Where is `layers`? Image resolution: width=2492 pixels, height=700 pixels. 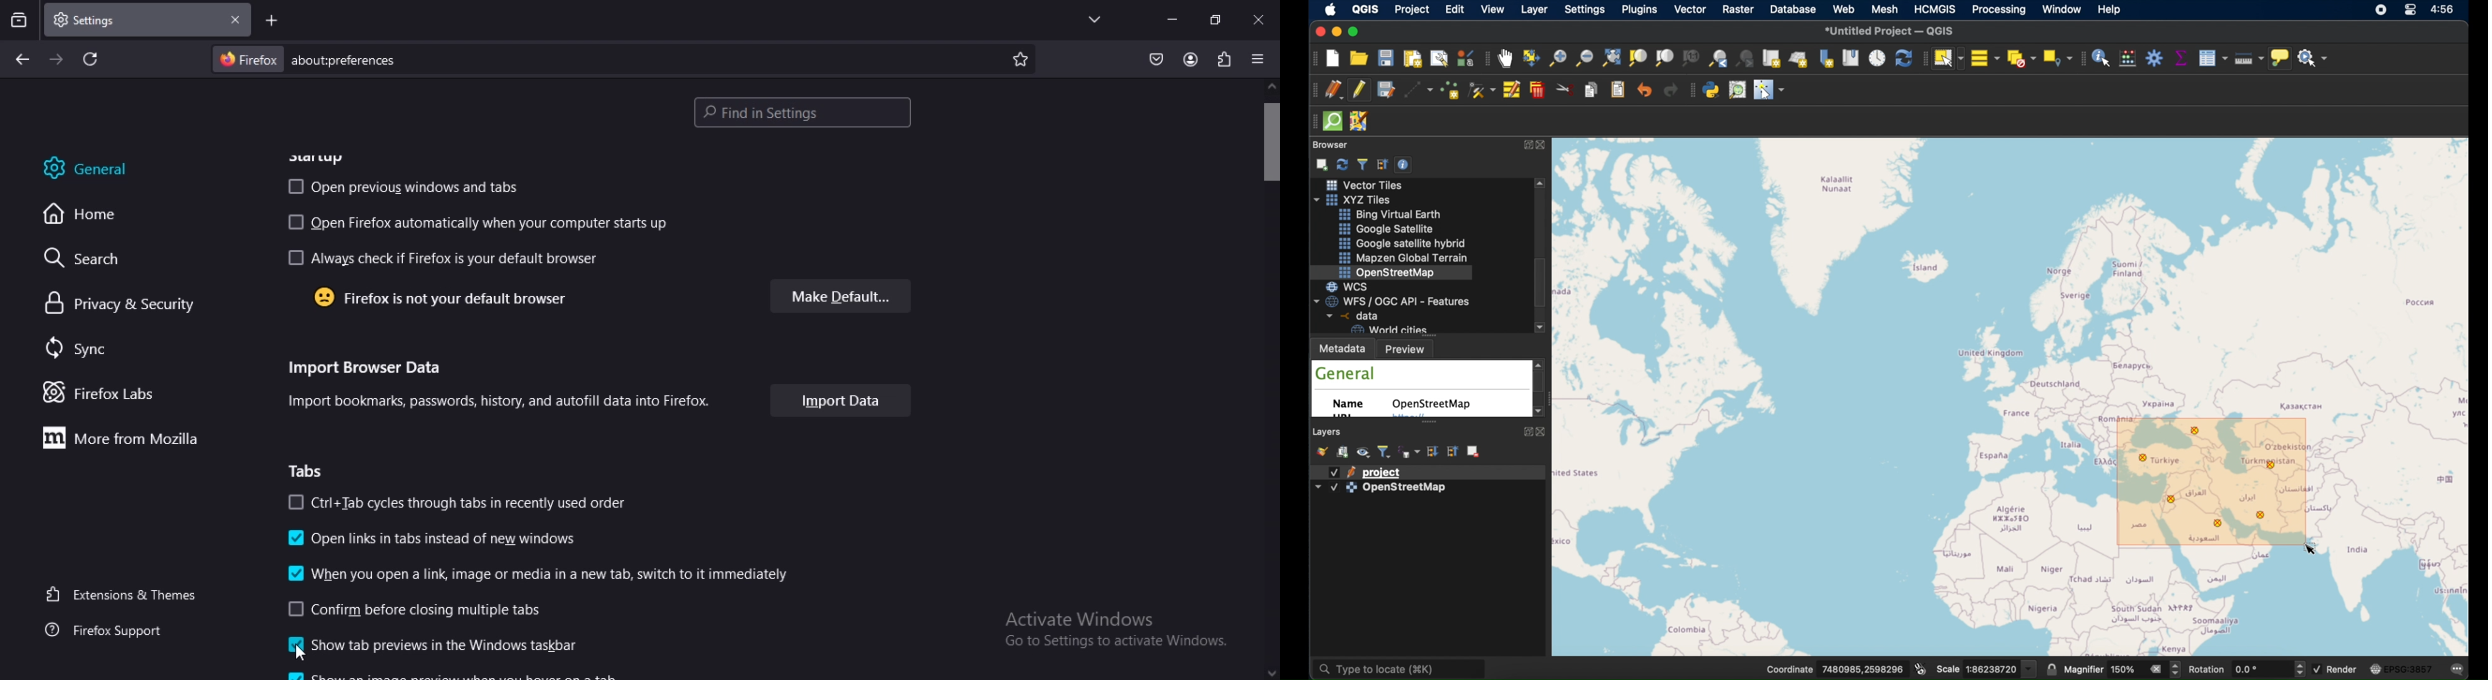
layers is located at coordinates (1328, 431).